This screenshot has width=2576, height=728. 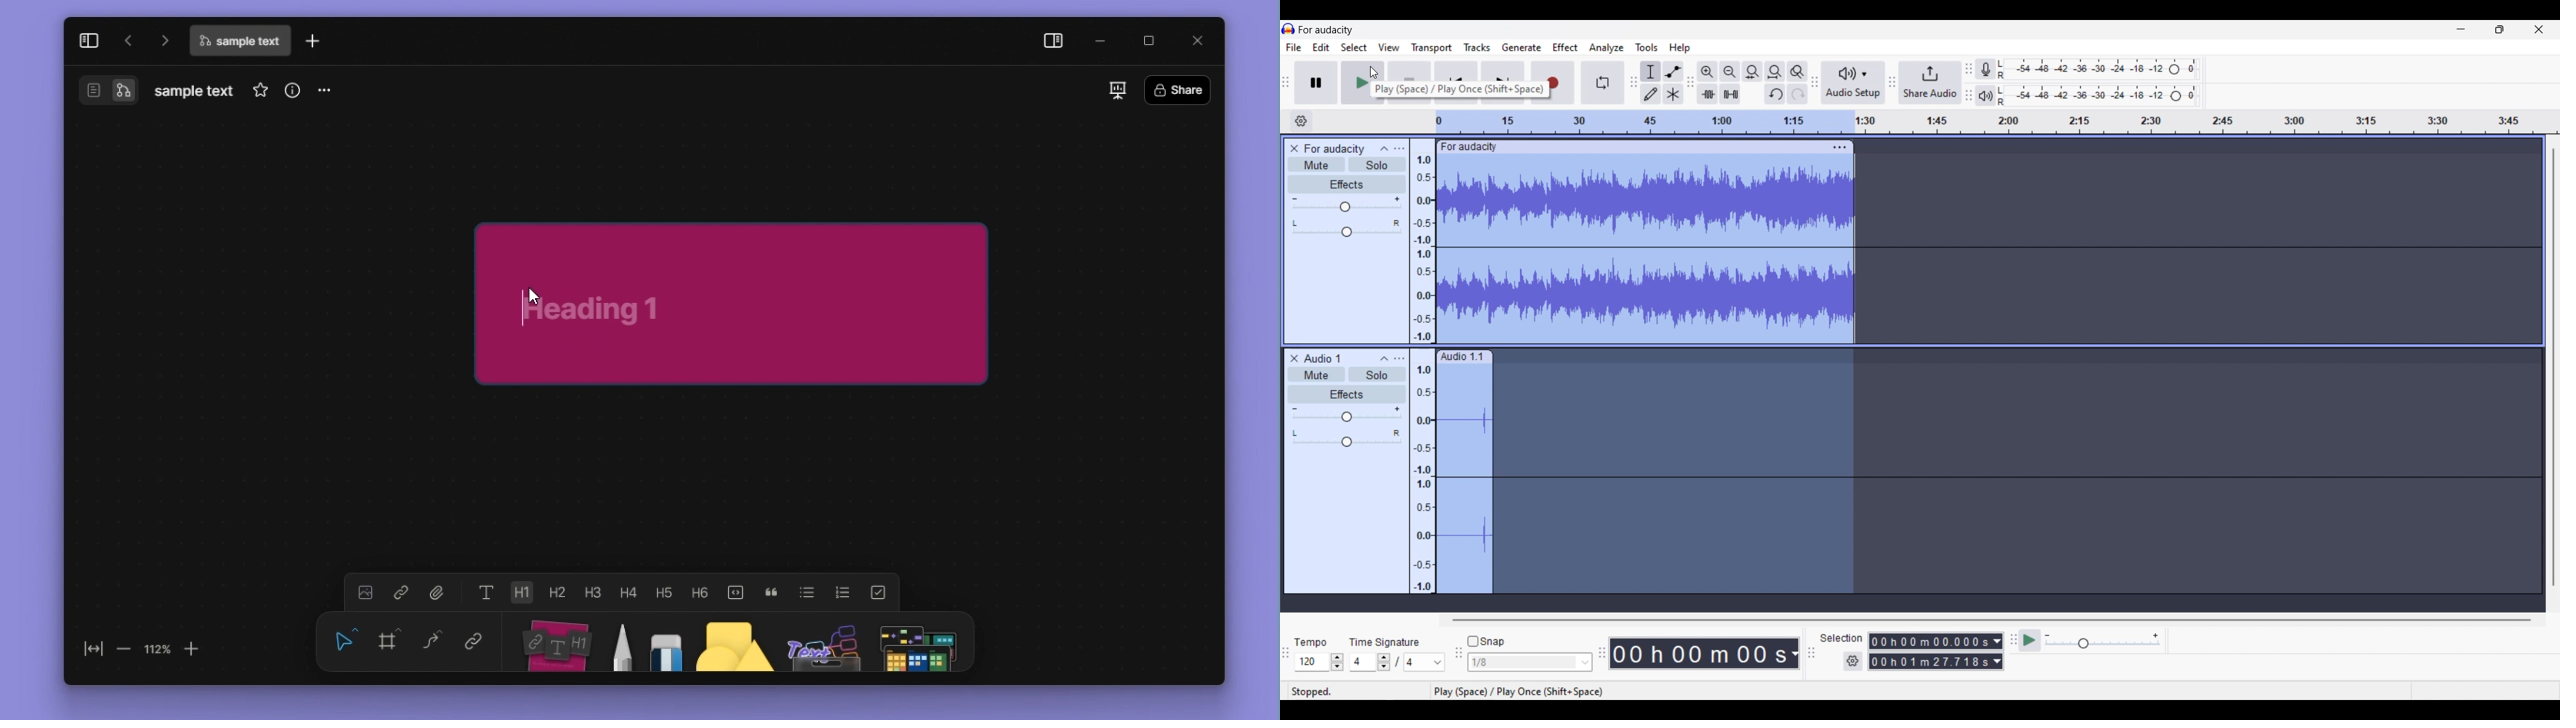 I want to click on close, so click(x=1197, y=41).